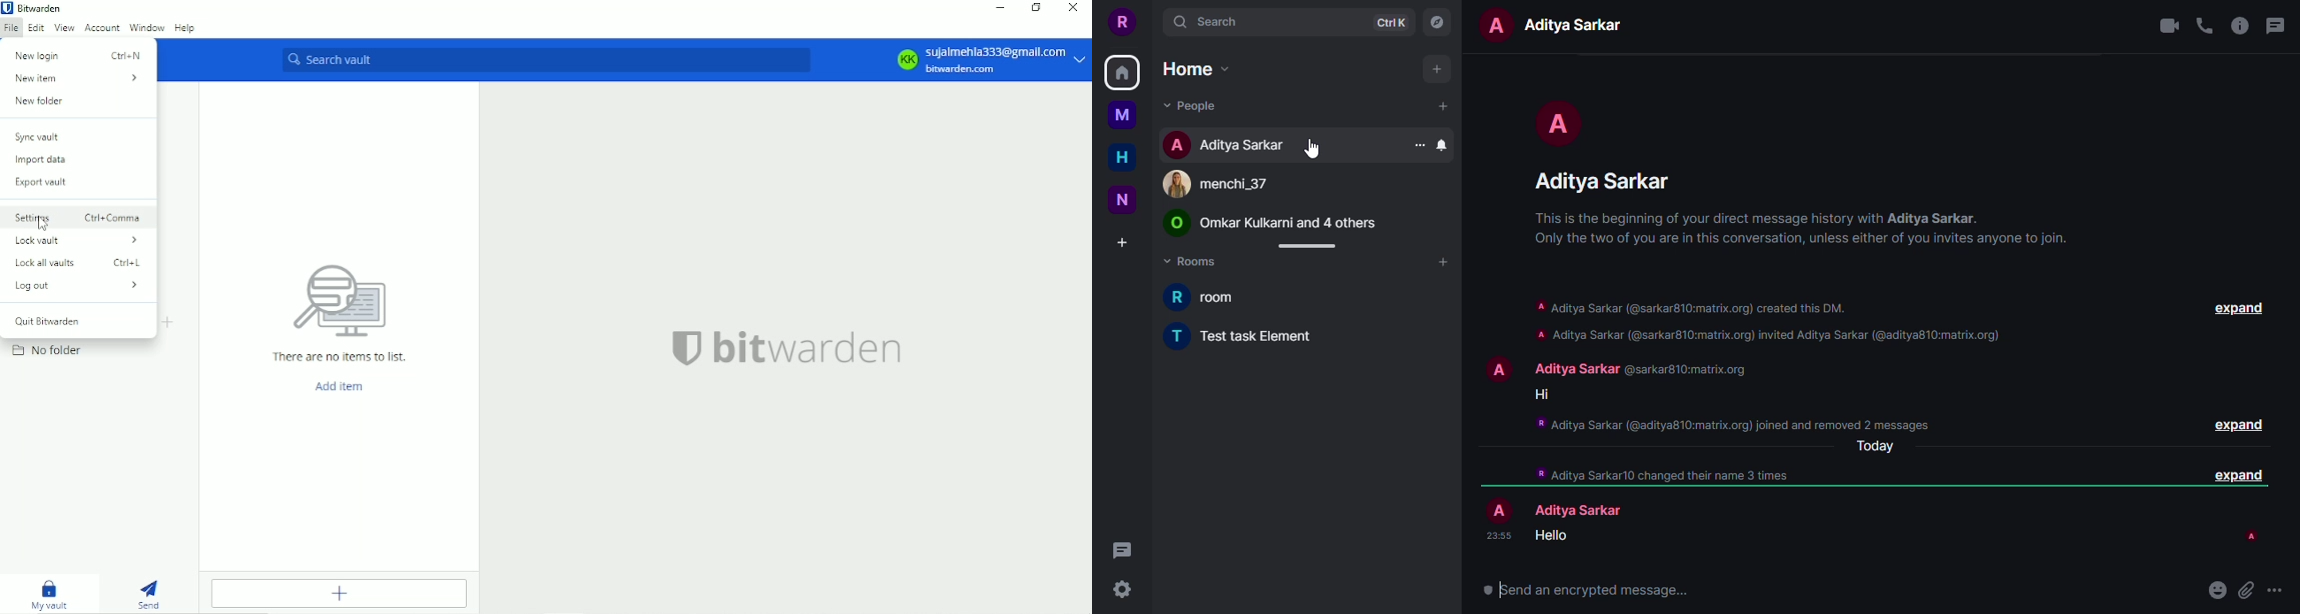 The height and width of the screenshot is (616, 2324). I want to click on Account, so click(103, 28).